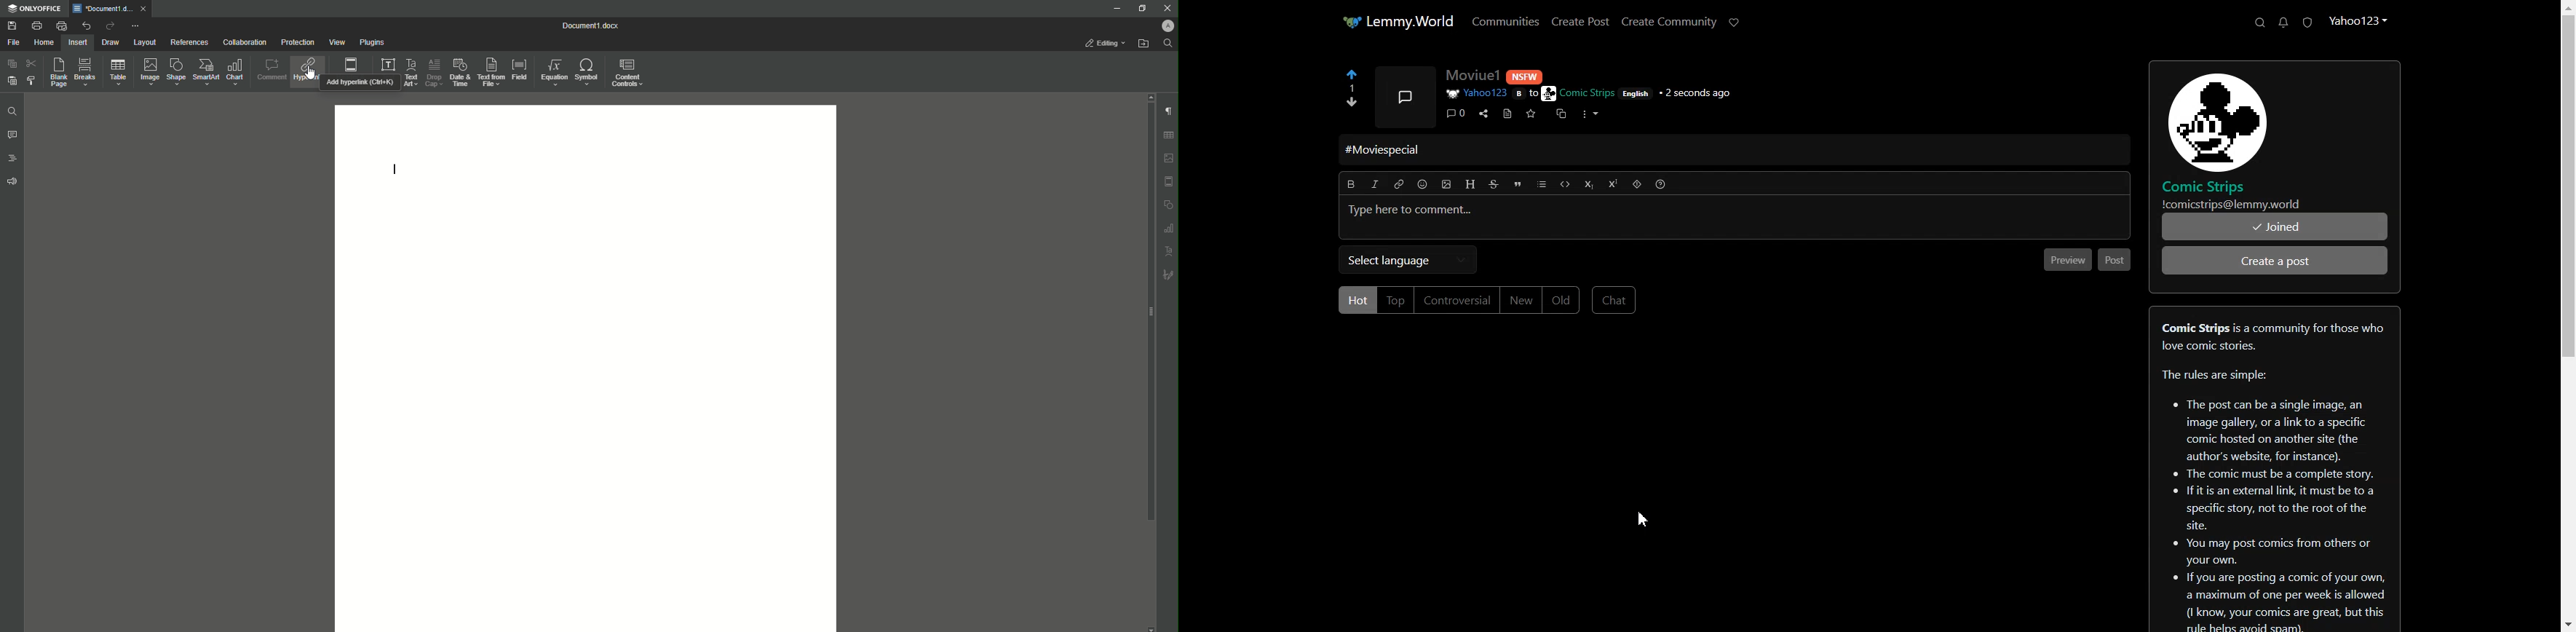 The image size is (2576, 644). What do you see at coordinates (1566, 188) in the screenshot?
I see `Code` at bounding box center [1566, 188].